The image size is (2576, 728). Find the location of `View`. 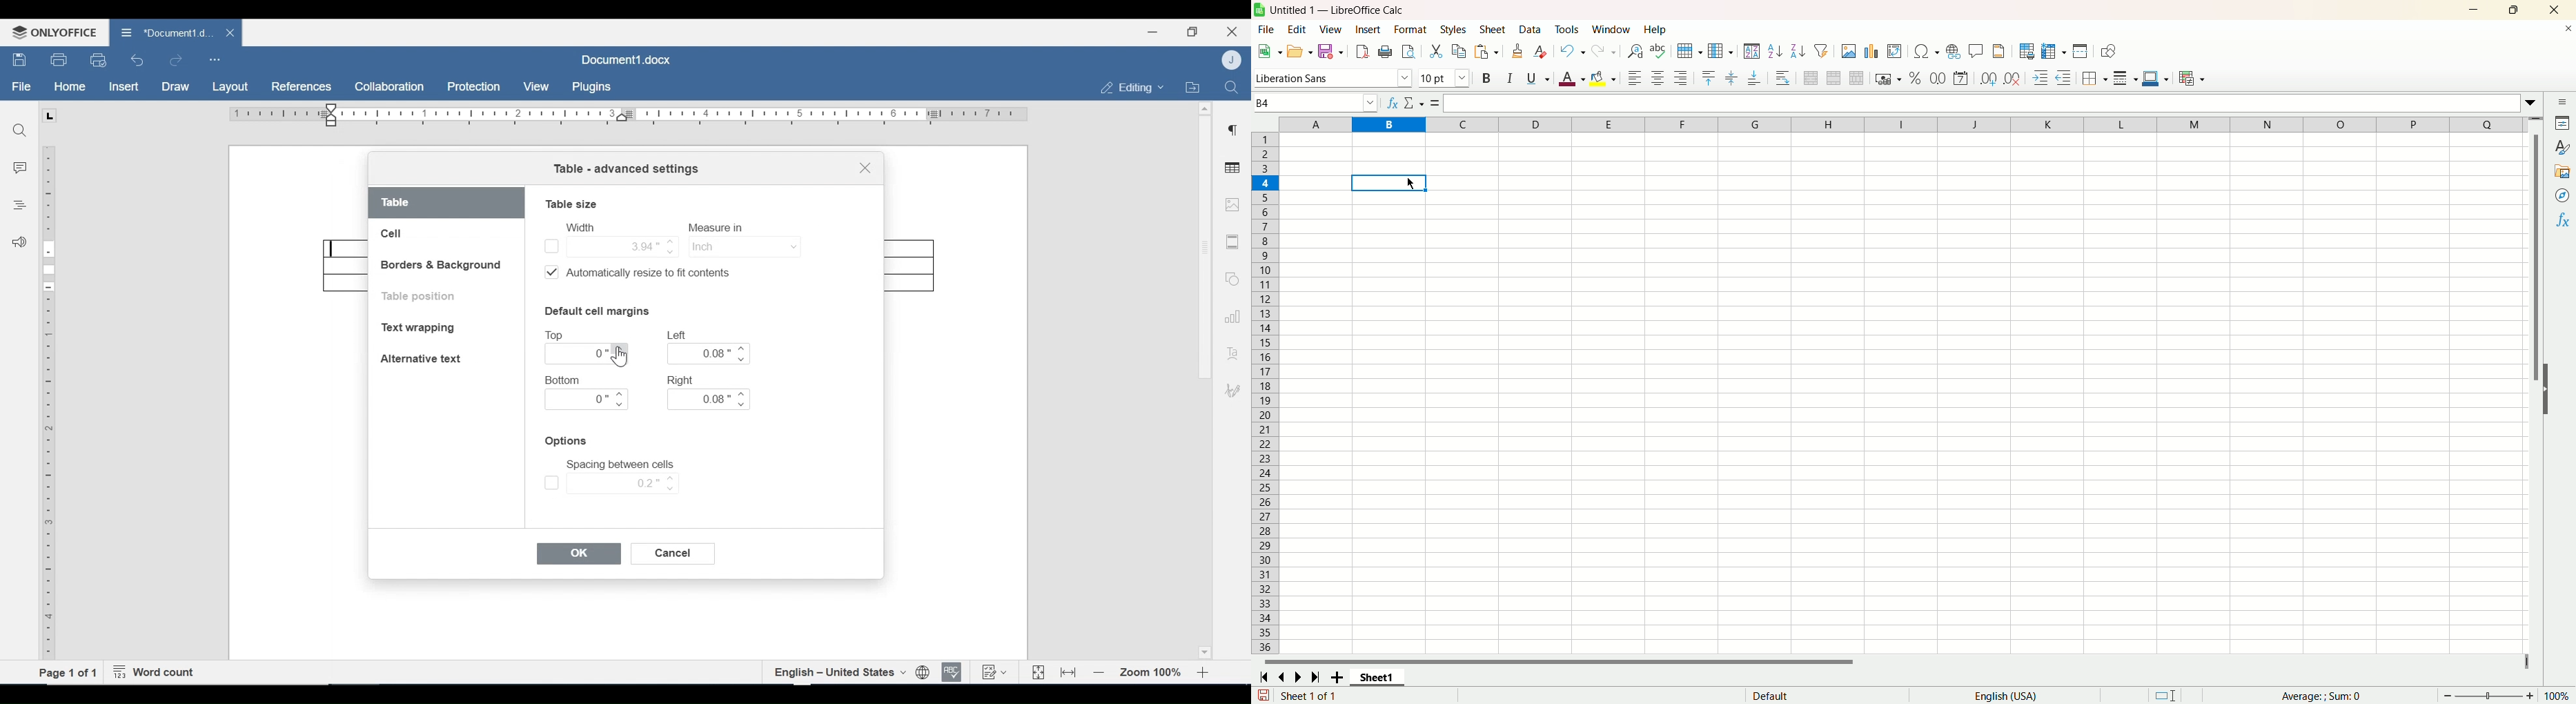

View is located at coordinates (537, 87).